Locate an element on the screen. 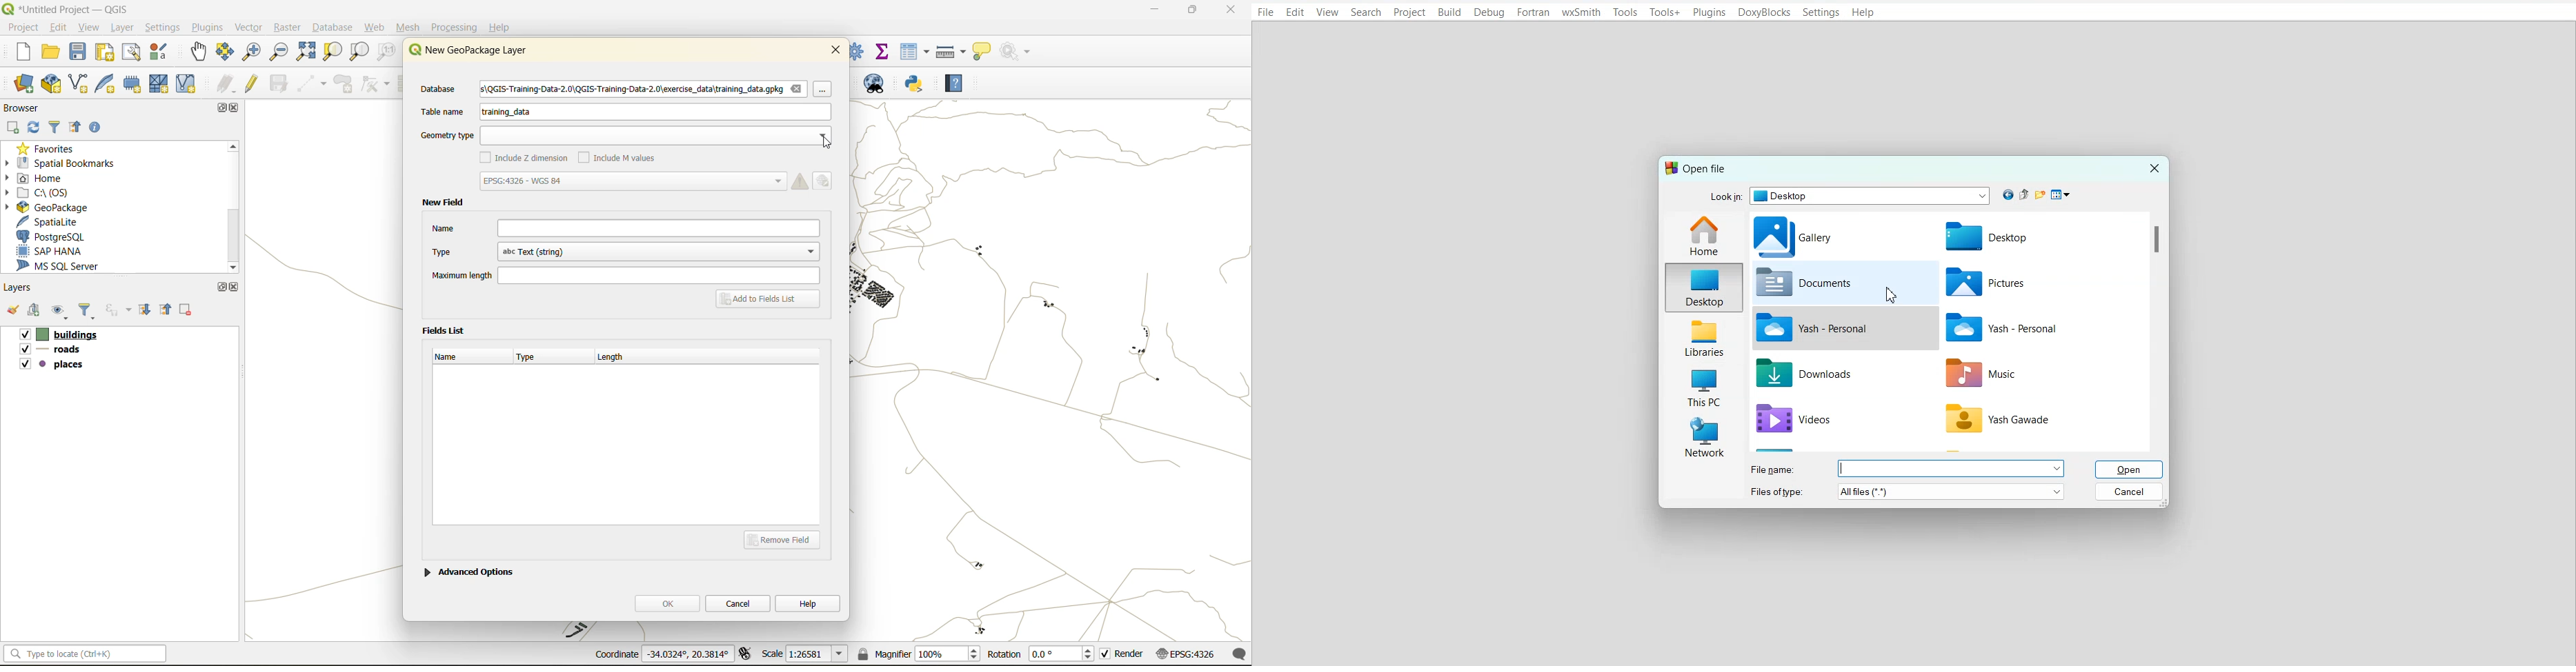 The height and width of the screenshot is (672, 2576). name is located at coordinates (453, 356).